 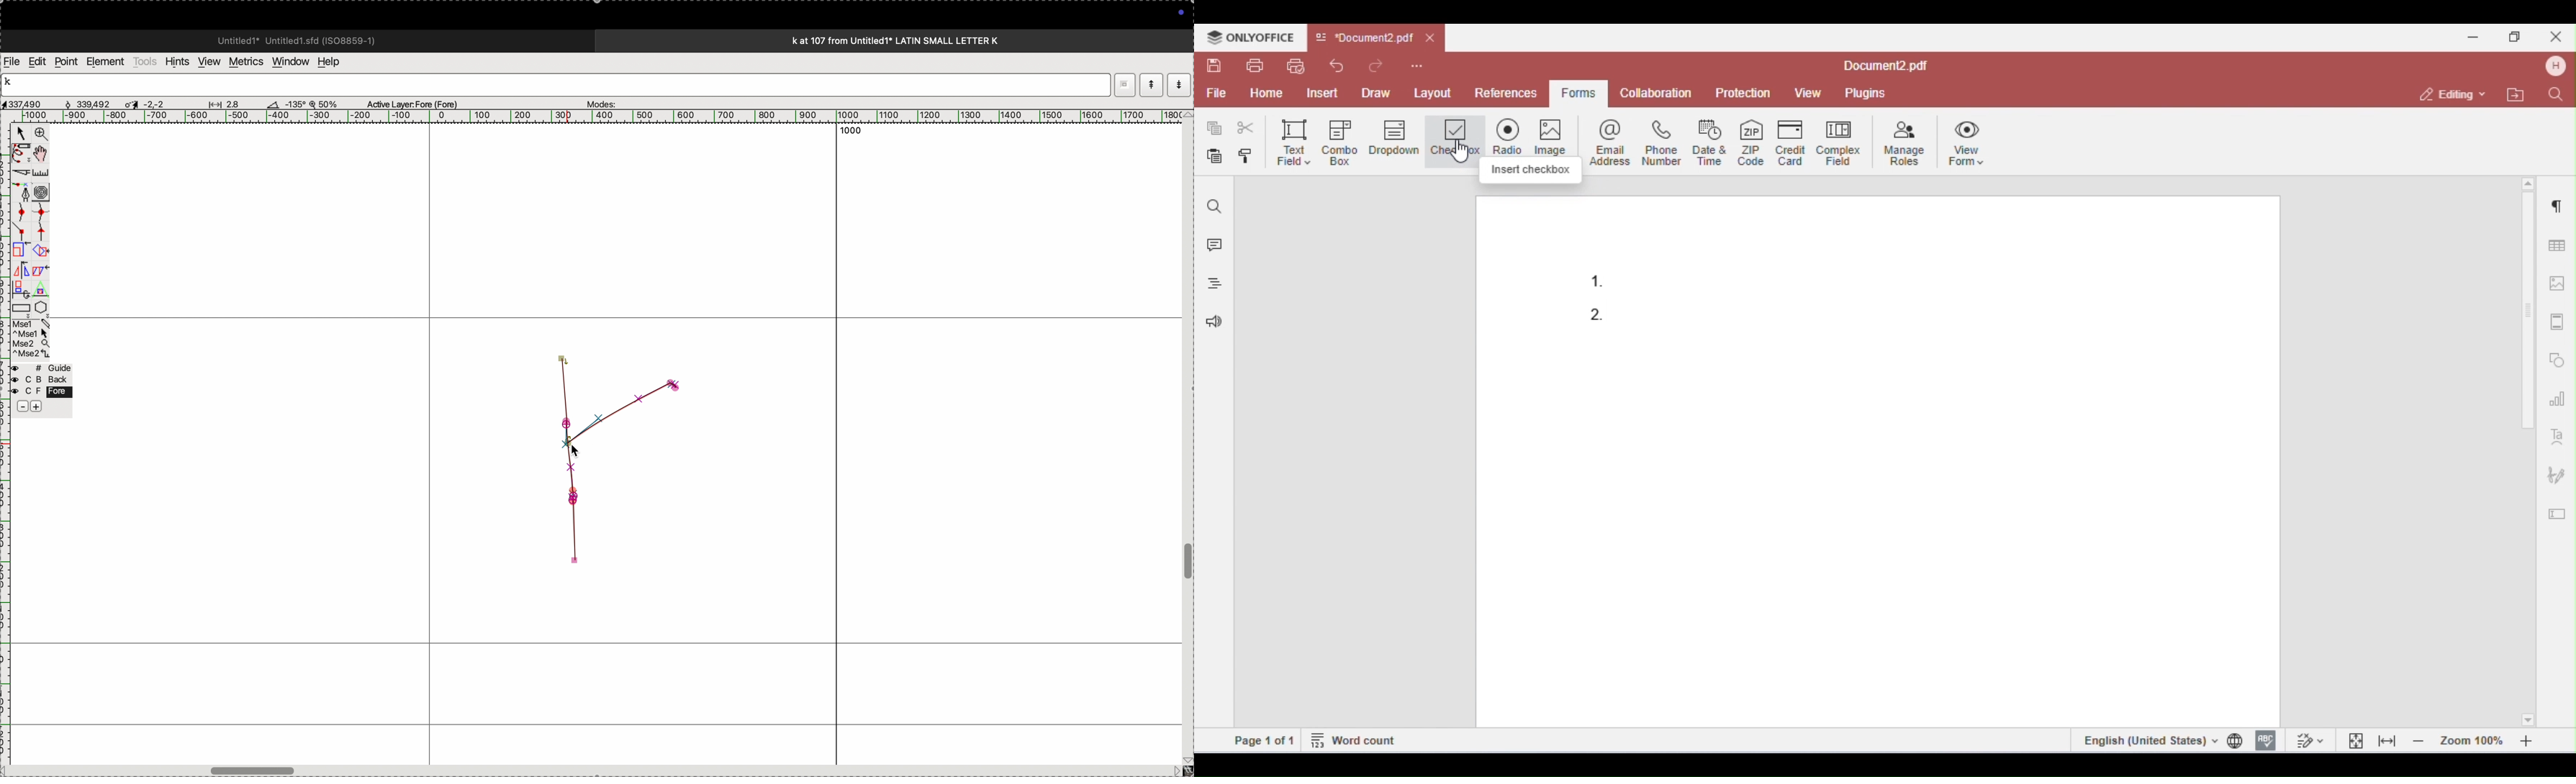 I want to click on point, so click(x=66, y=61).